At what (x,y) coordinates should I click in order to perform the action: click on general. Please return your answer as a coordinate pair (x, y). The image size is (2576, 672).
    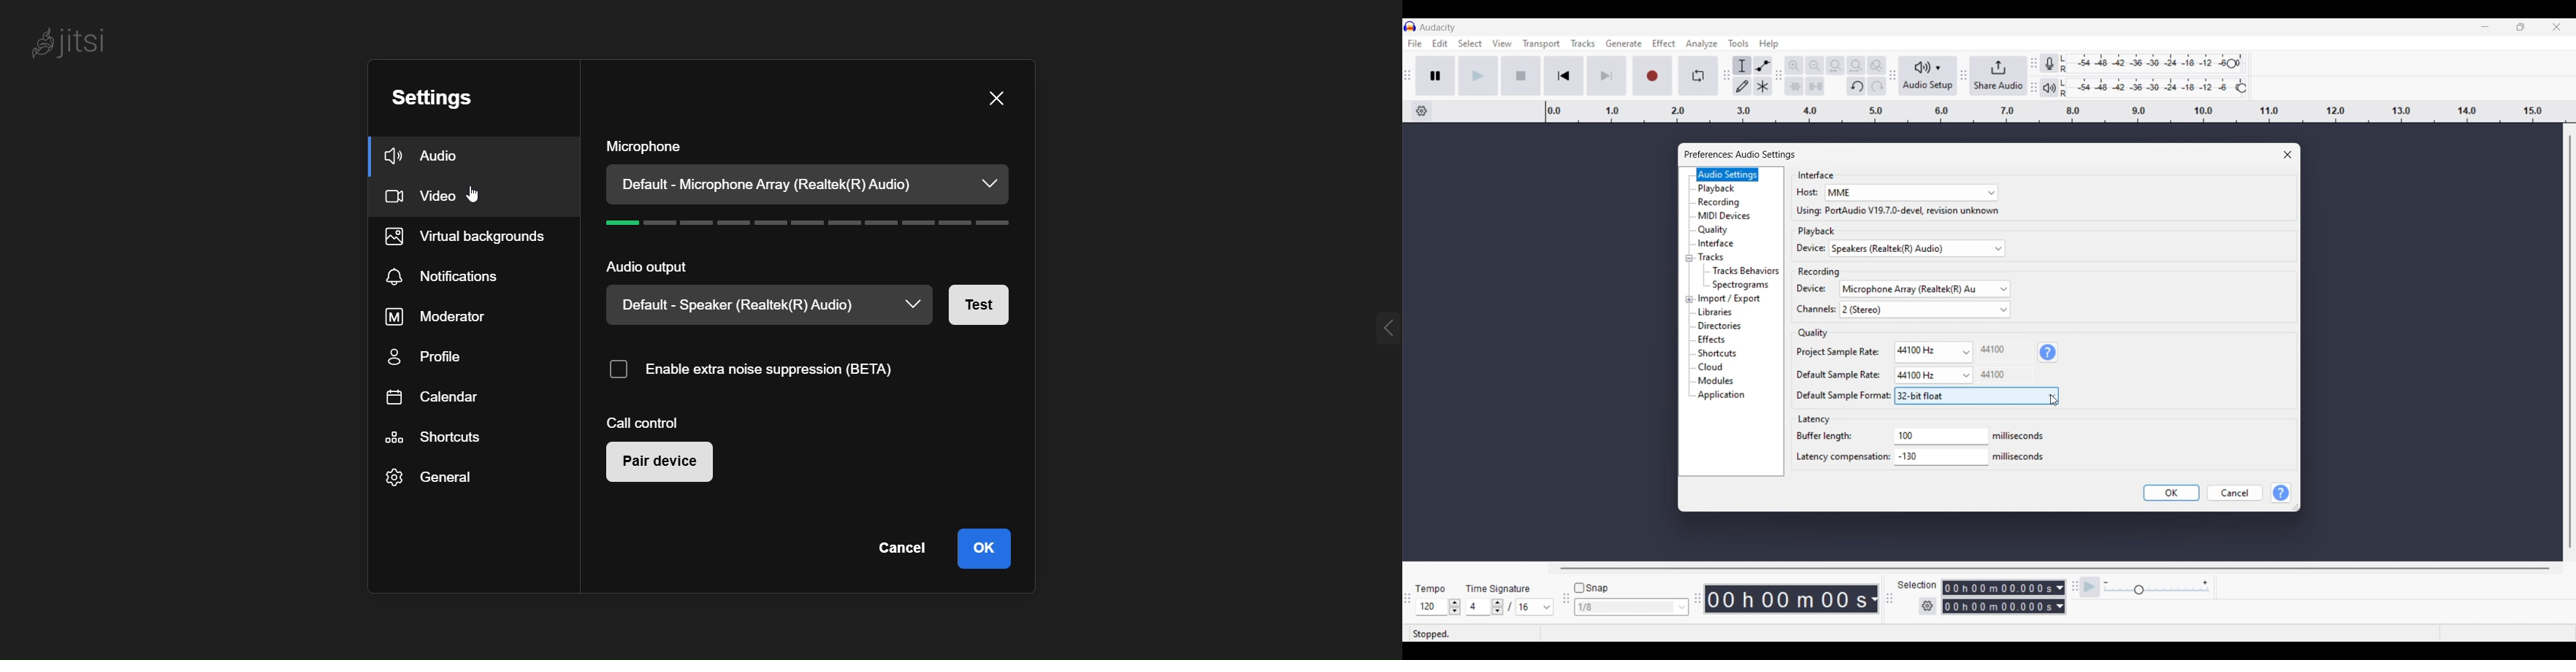
    Looking at the image, I should click on (430, 479).